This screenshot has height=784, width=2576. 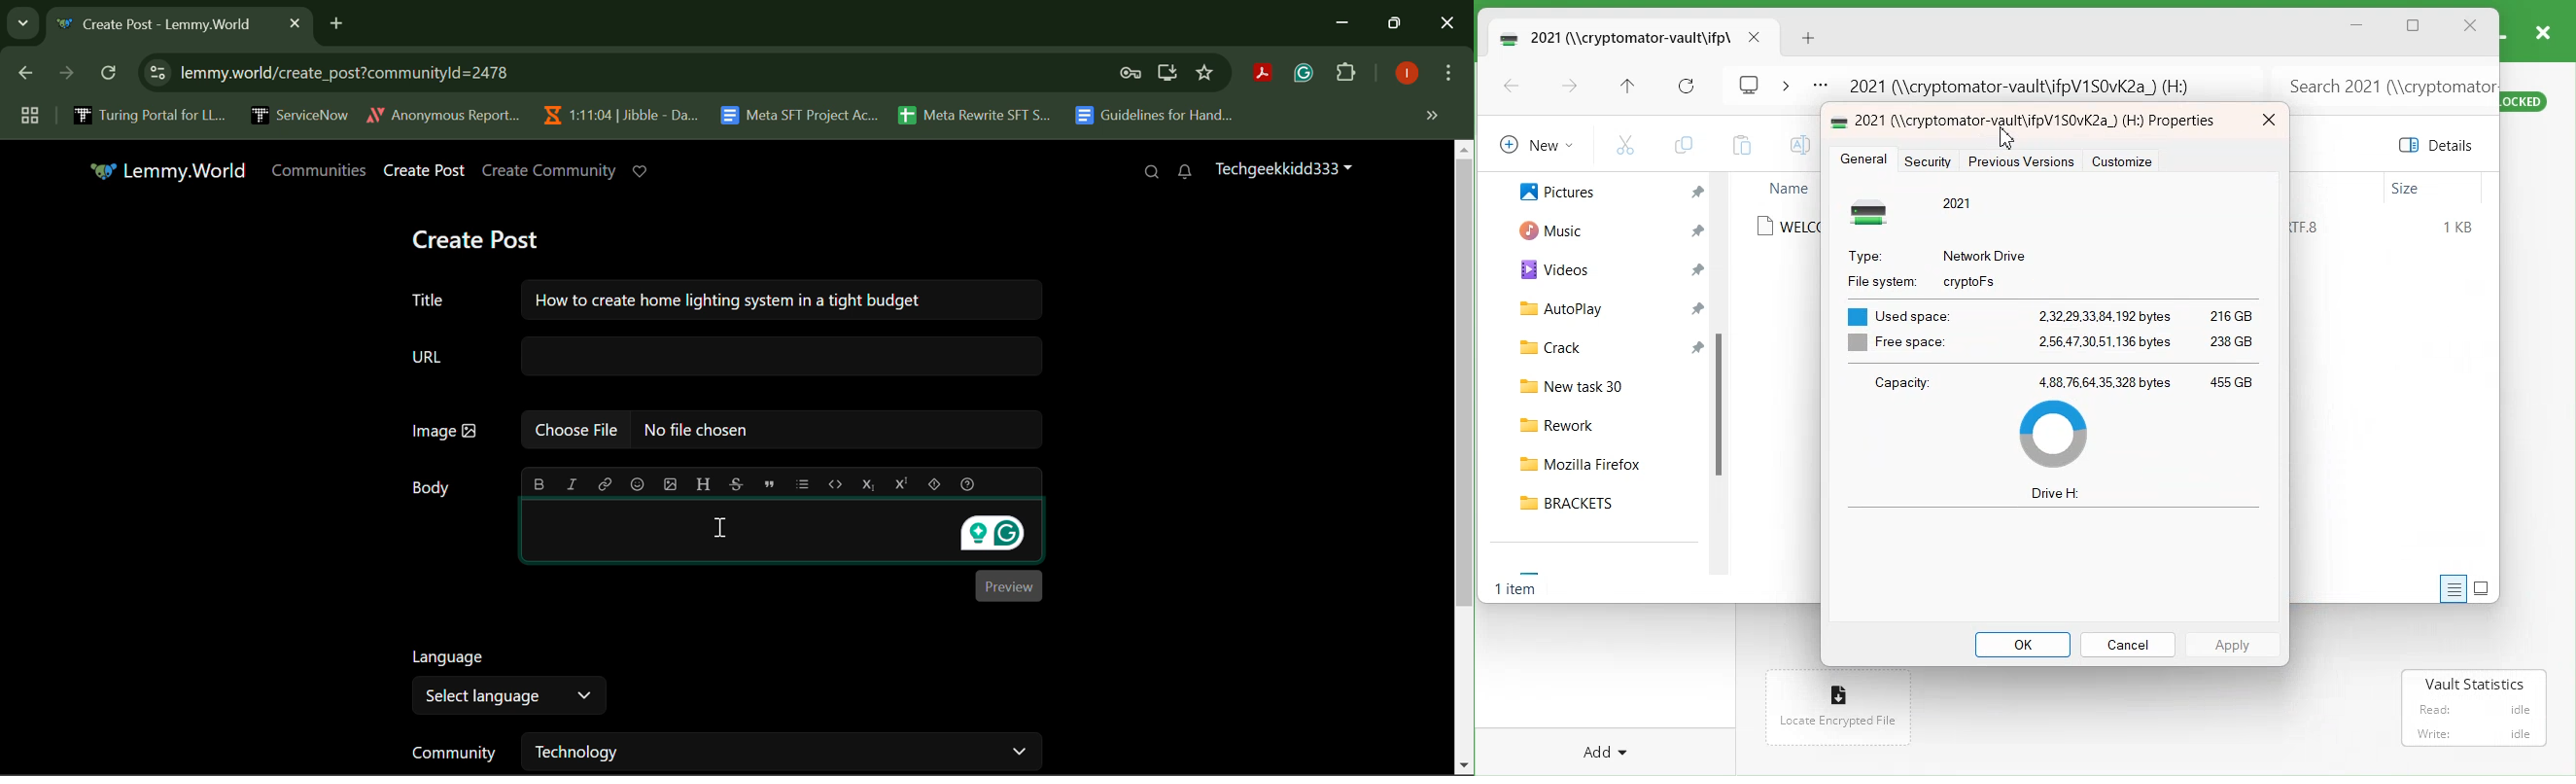 What do you see at coordinates (1347, 75) in the screenshot?
I see `Plugins` at bounding box center [1347, 75].